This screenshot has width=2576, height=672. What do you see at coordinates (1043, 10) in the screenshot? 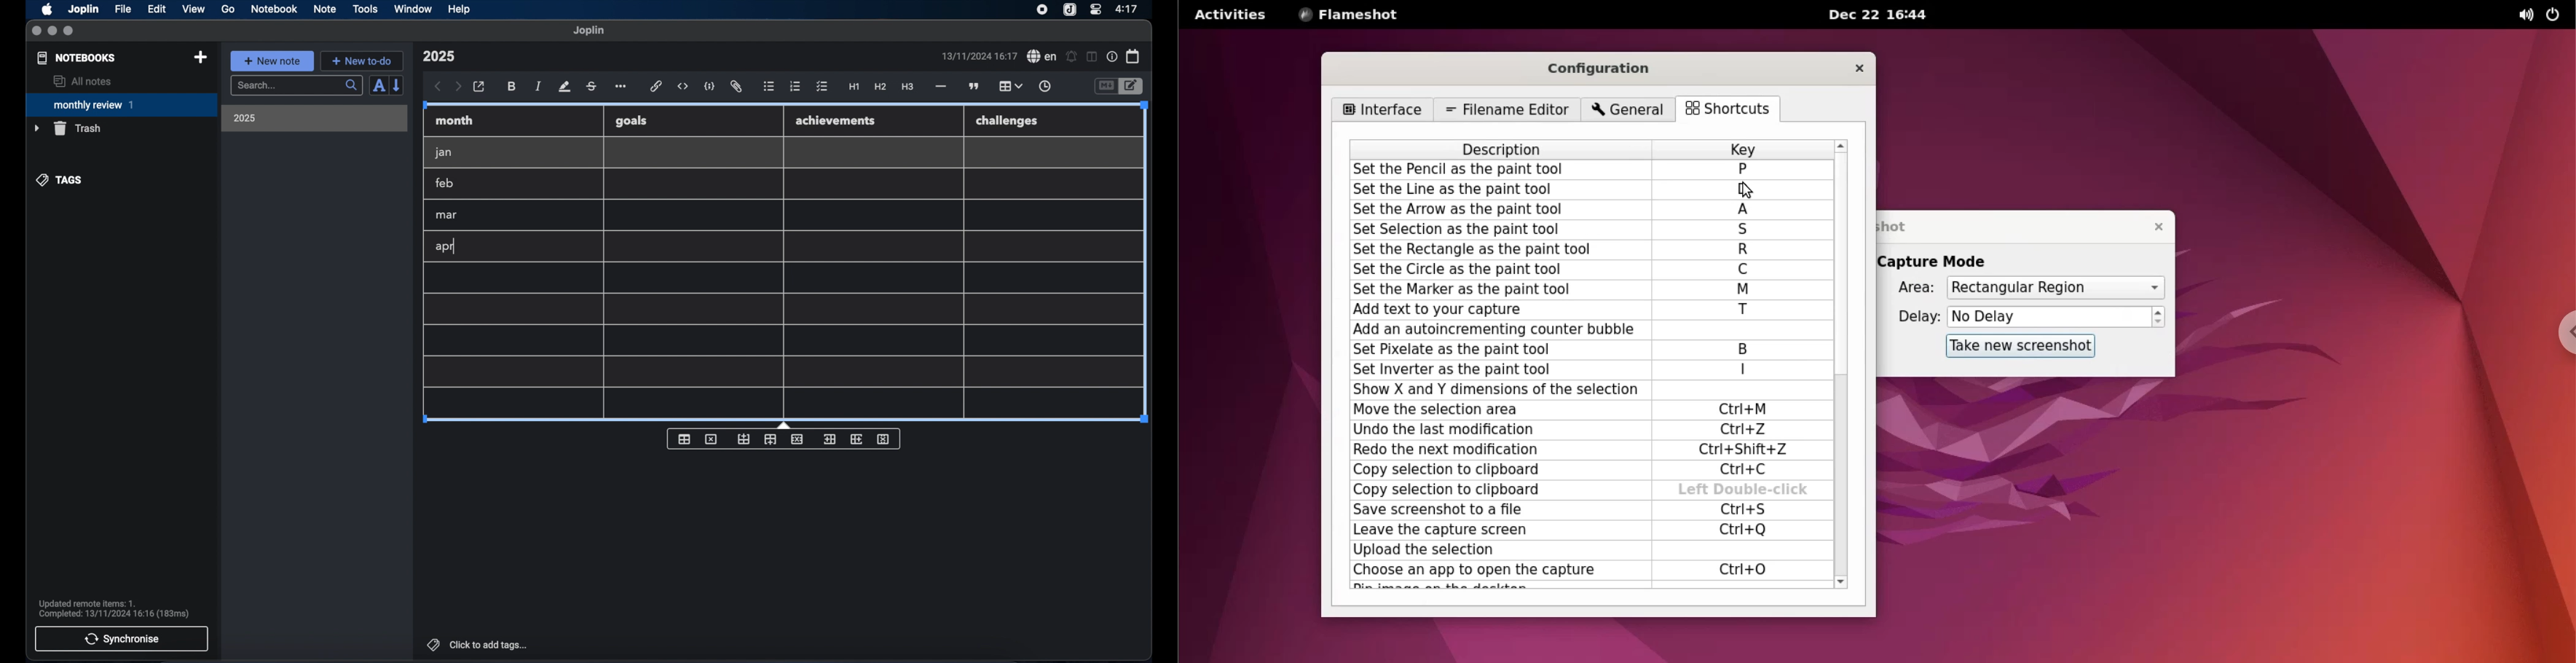
I see `screen recorder icon` at bounding box center [1043, 10].